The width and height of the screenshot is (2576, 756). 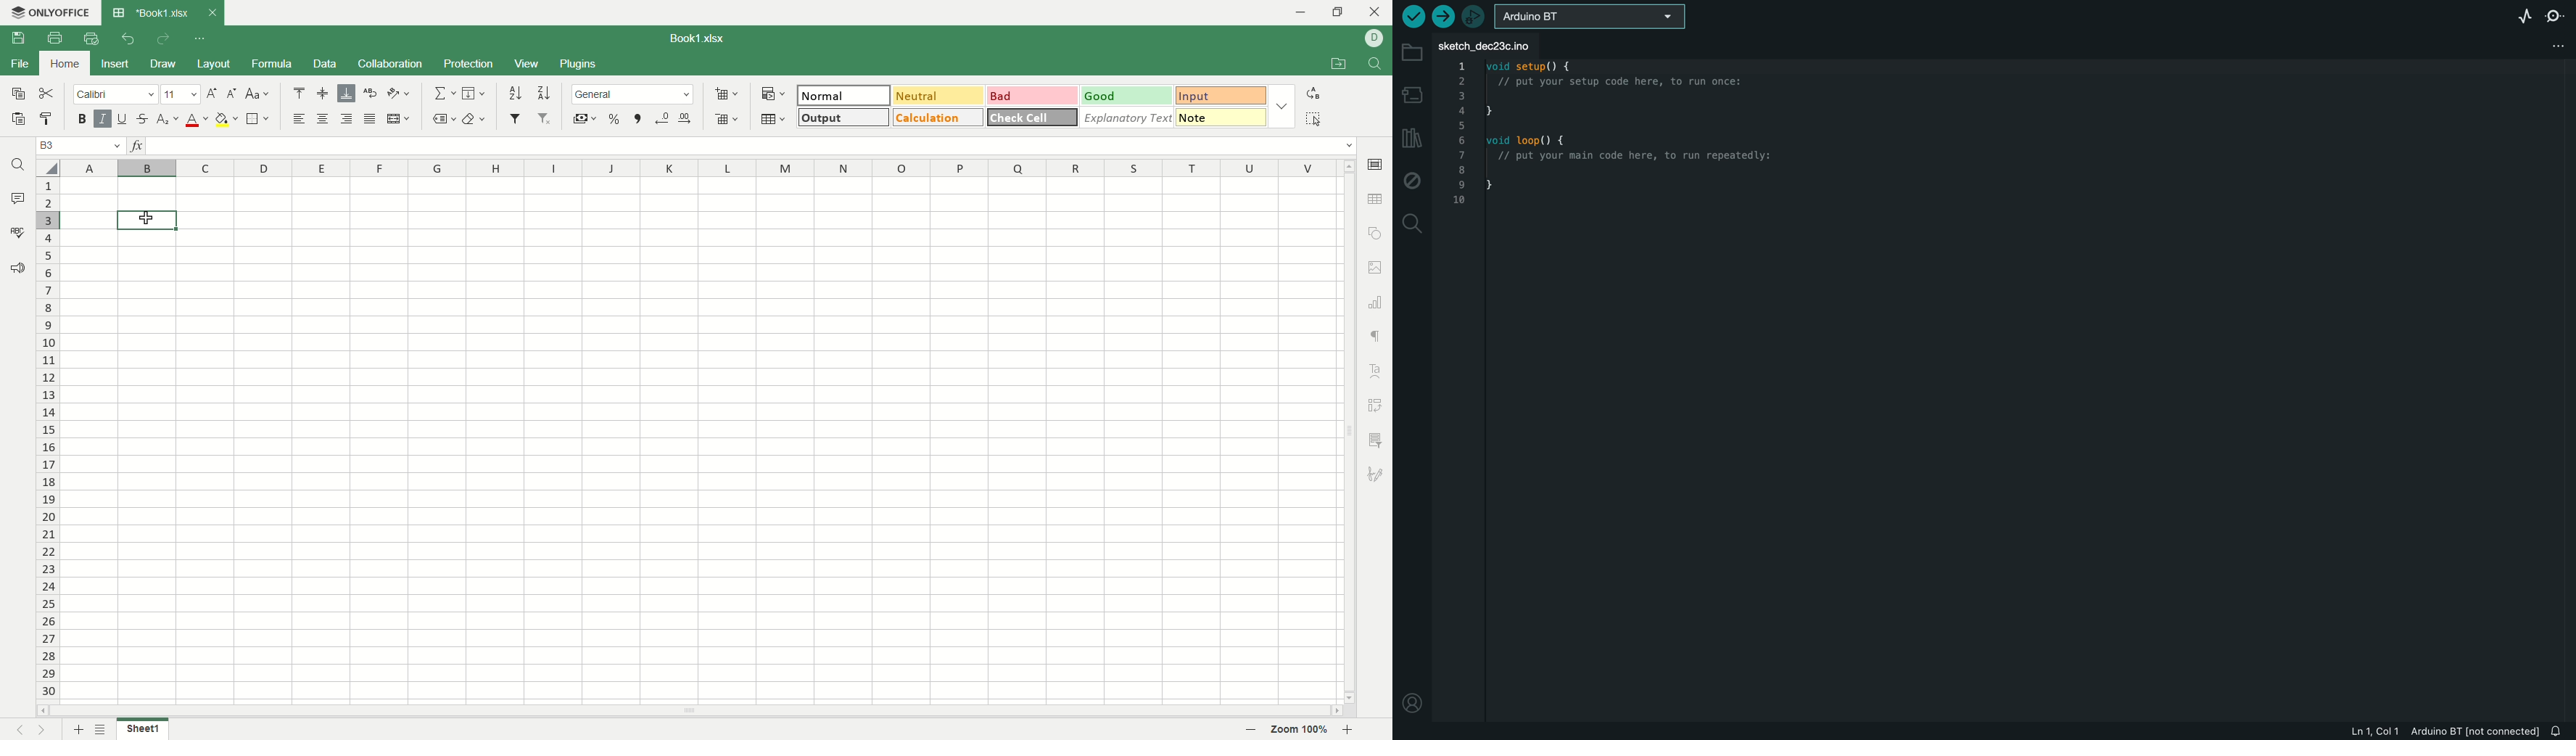 I want to click on Zoom out, so click(x=1252, y=731).